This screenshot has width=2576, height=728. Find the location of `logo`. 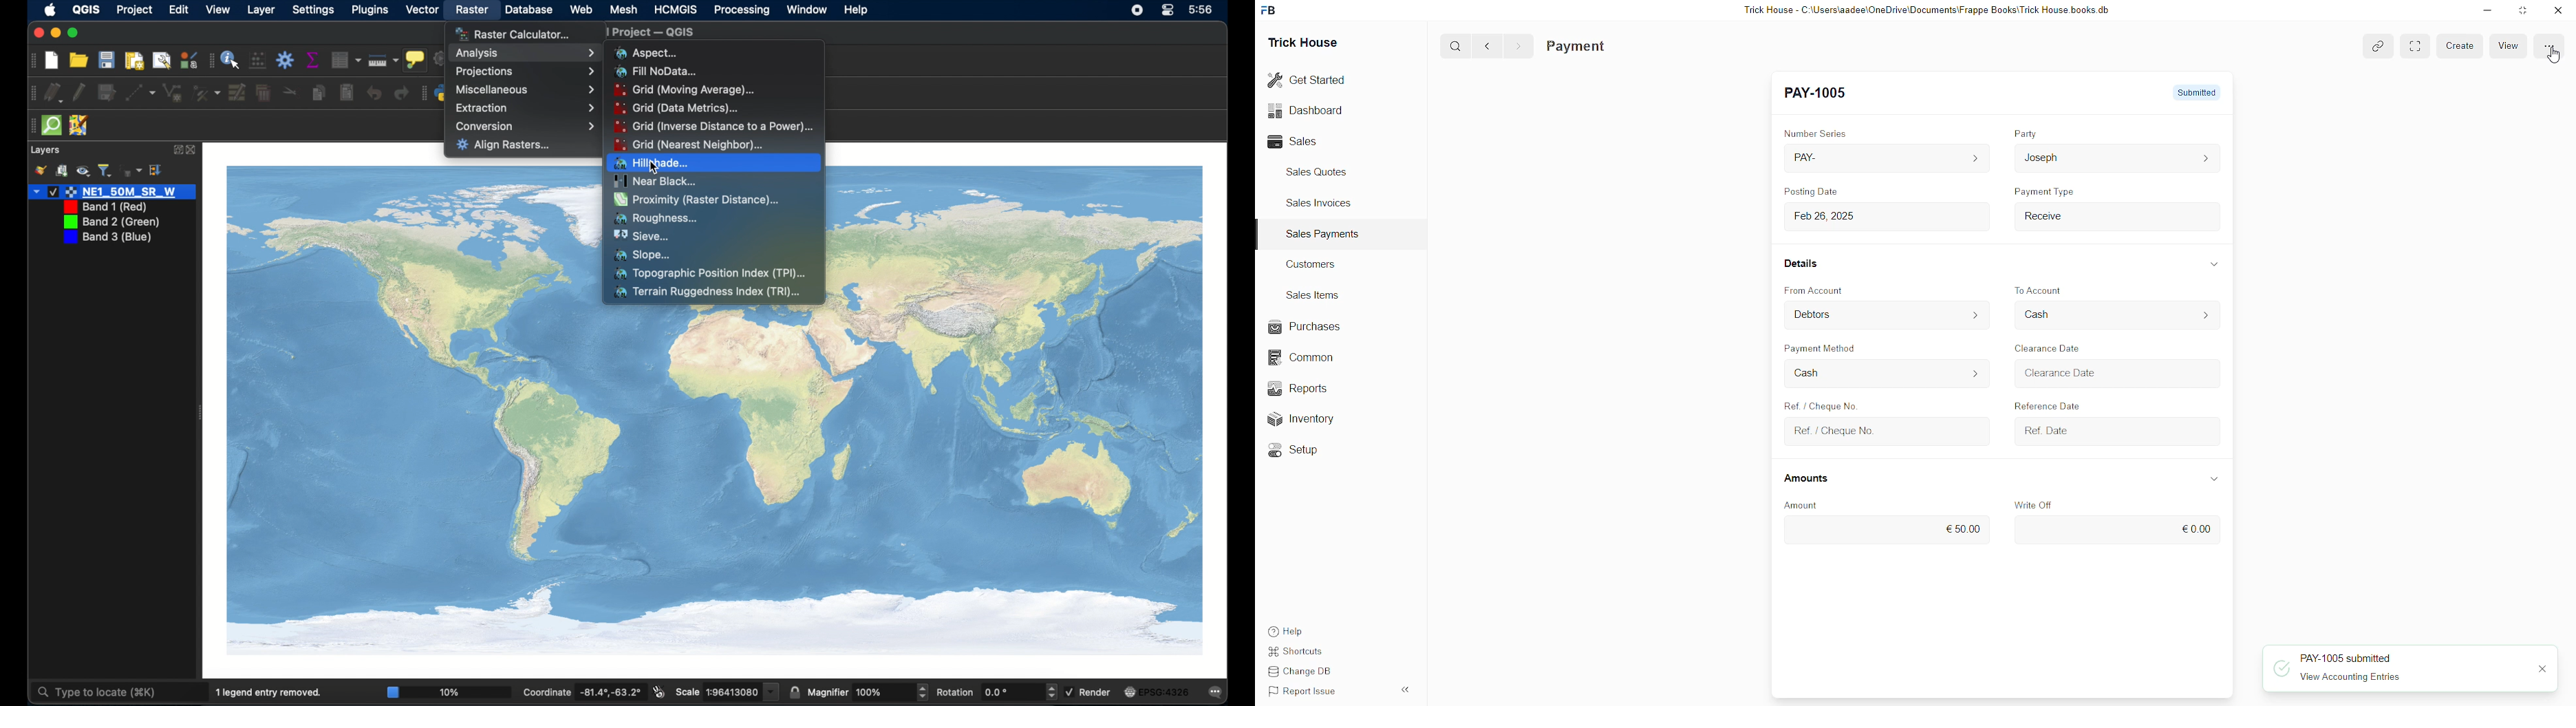

logo is located at coordinates (1269, 10).